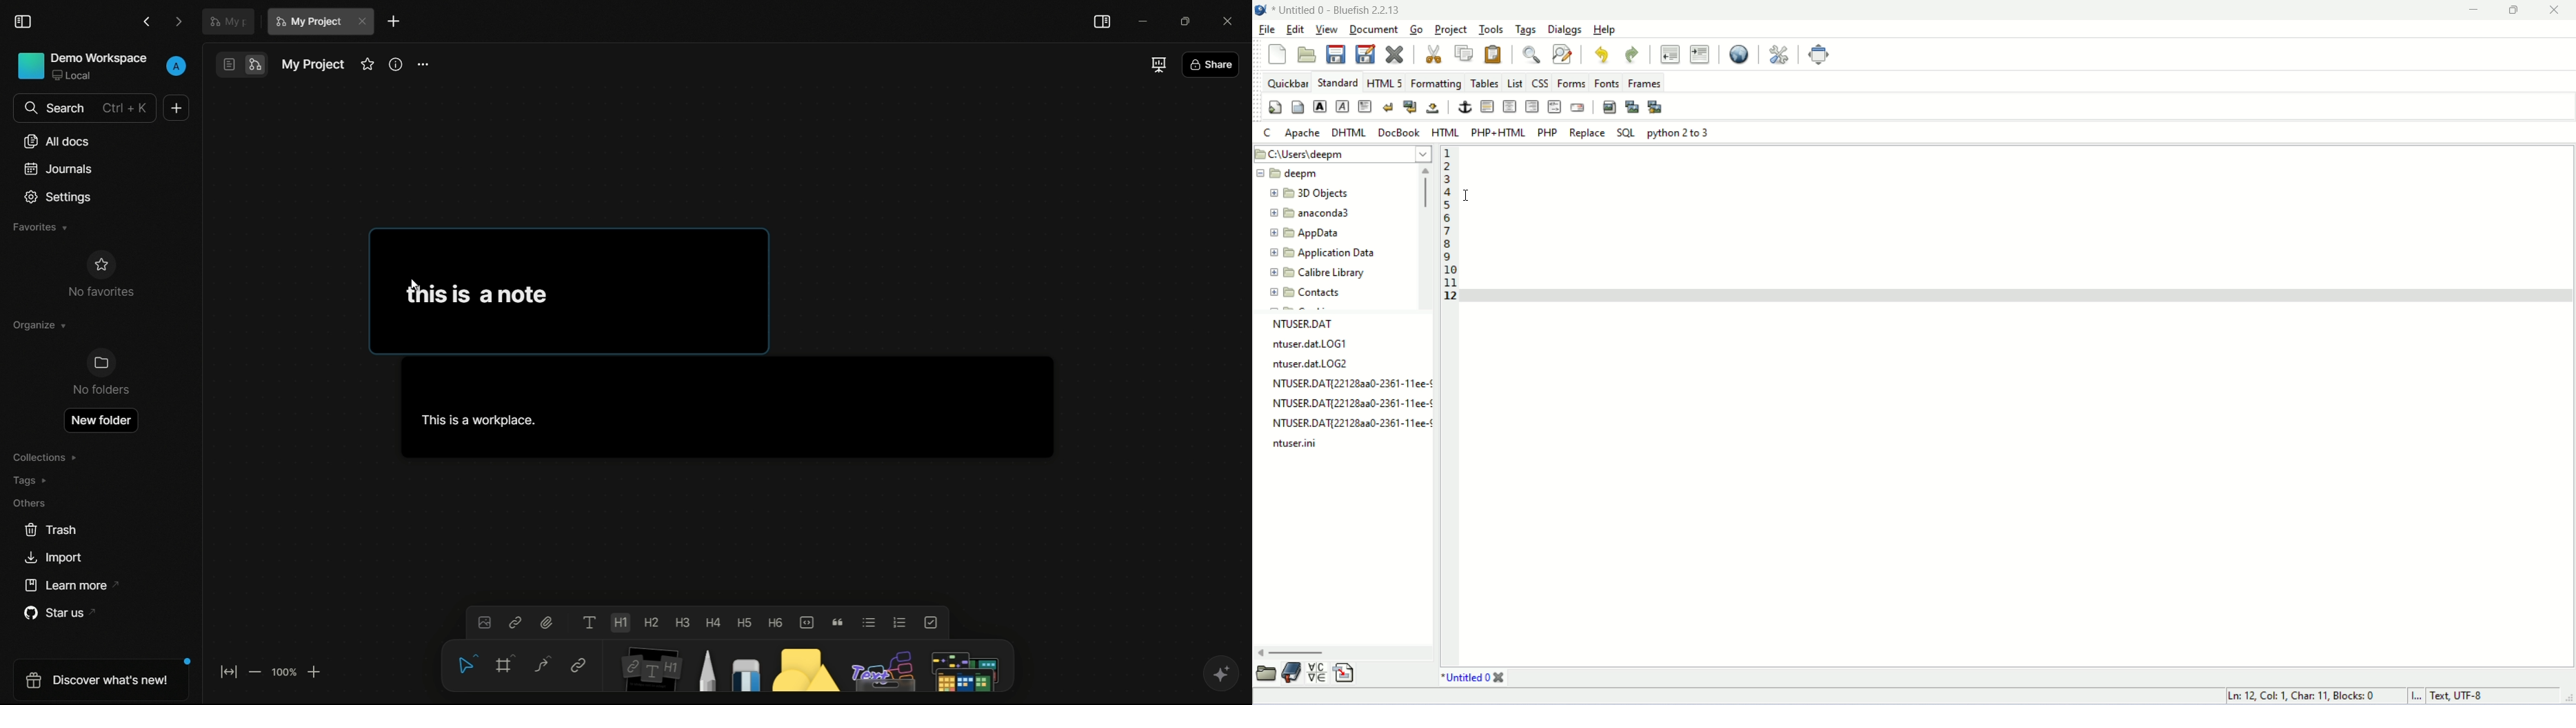 This screenshot has width=2576, height=728. What do you see at coordinates (1549, 132) in the screenshot?
I see `PHP` at bounding box center [1549, 132].